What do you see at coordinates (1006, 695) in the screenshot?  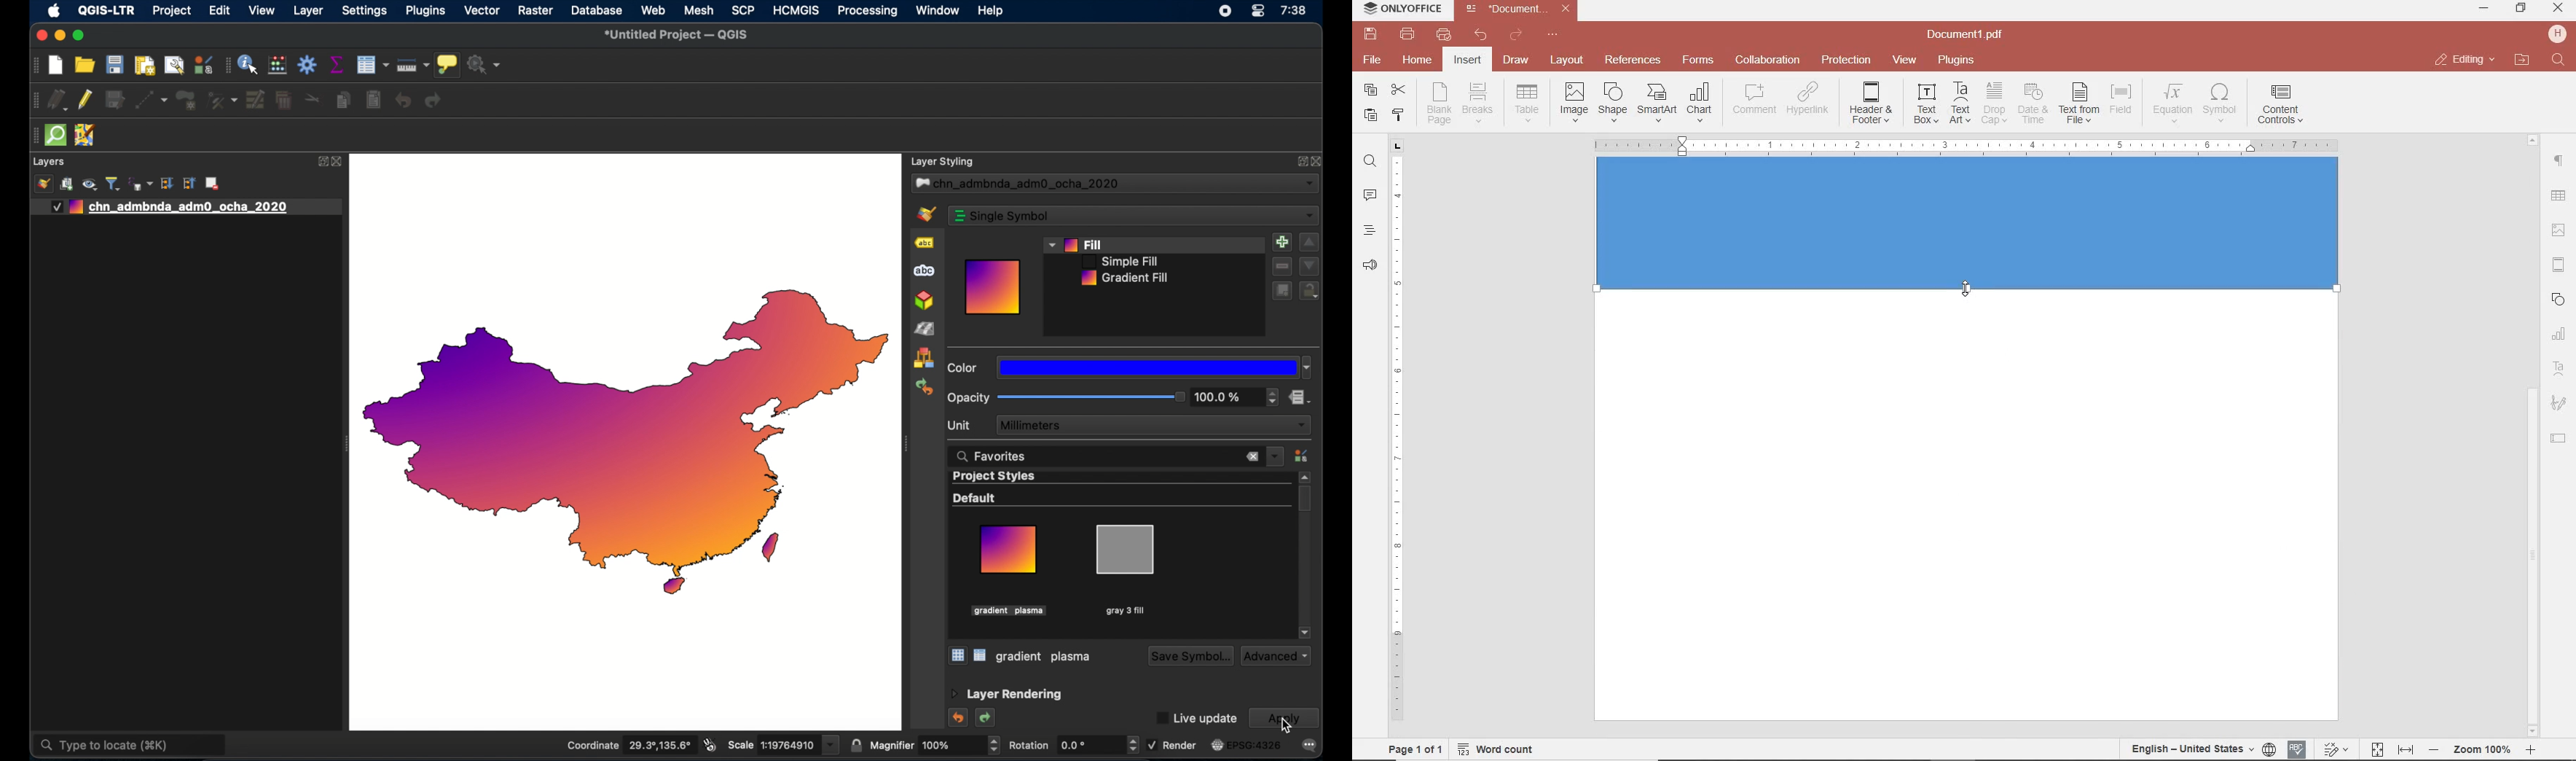 I see `layer rendering` at bounding box center [1006, 695].